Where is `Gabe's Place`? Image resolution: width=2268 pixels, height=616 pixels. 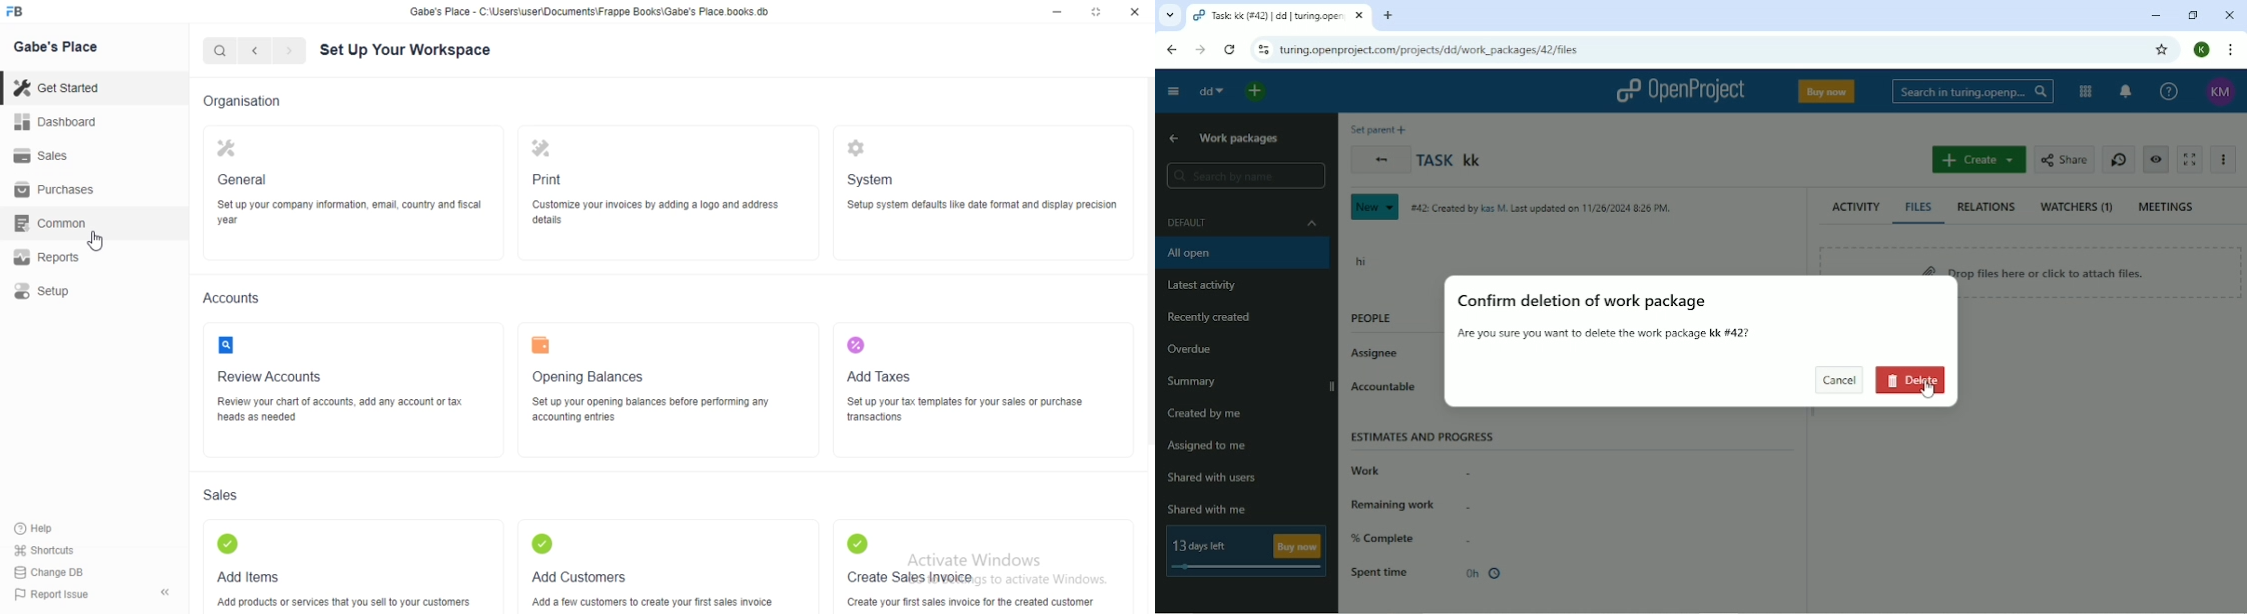 Gabe's Place is located at coordinates (56, 46).